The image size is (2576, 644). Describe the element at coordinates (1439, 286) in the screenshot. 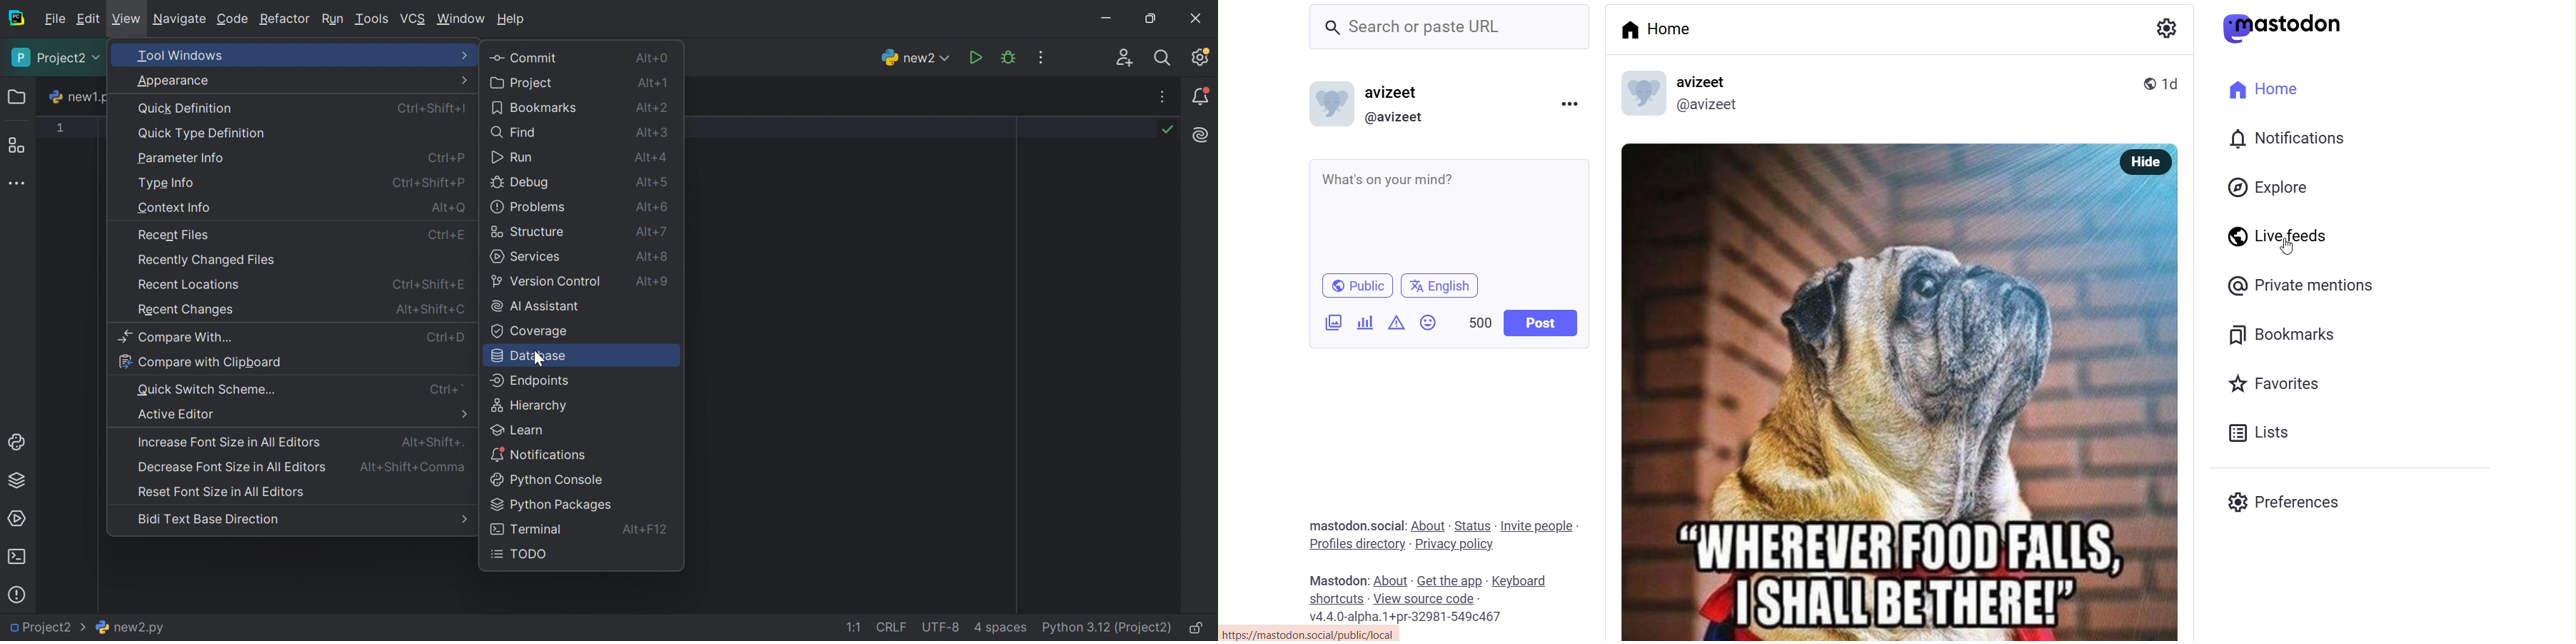

I see `language` at that location.